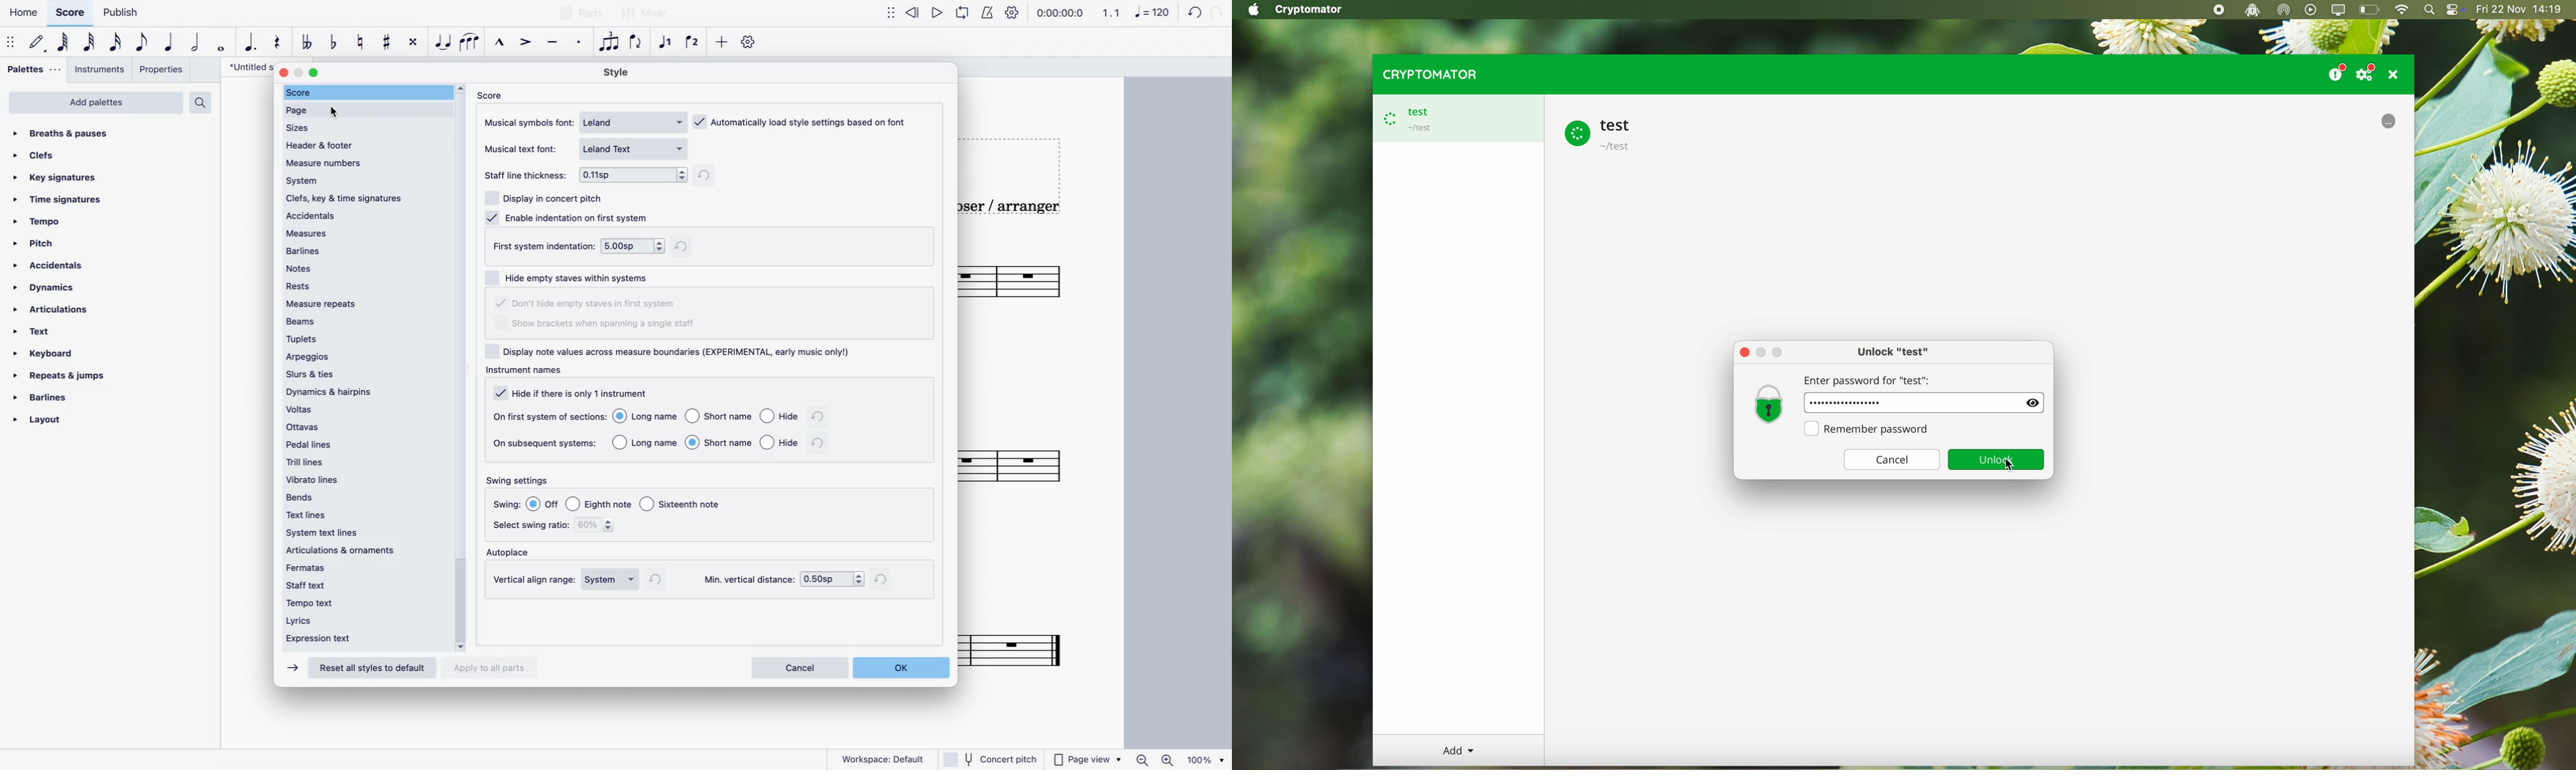 The image size is (2576, 784). What do you see at coordinates (1112, 13) in the screenshot?
I see `1.1` at bounding box center [1112, 13].